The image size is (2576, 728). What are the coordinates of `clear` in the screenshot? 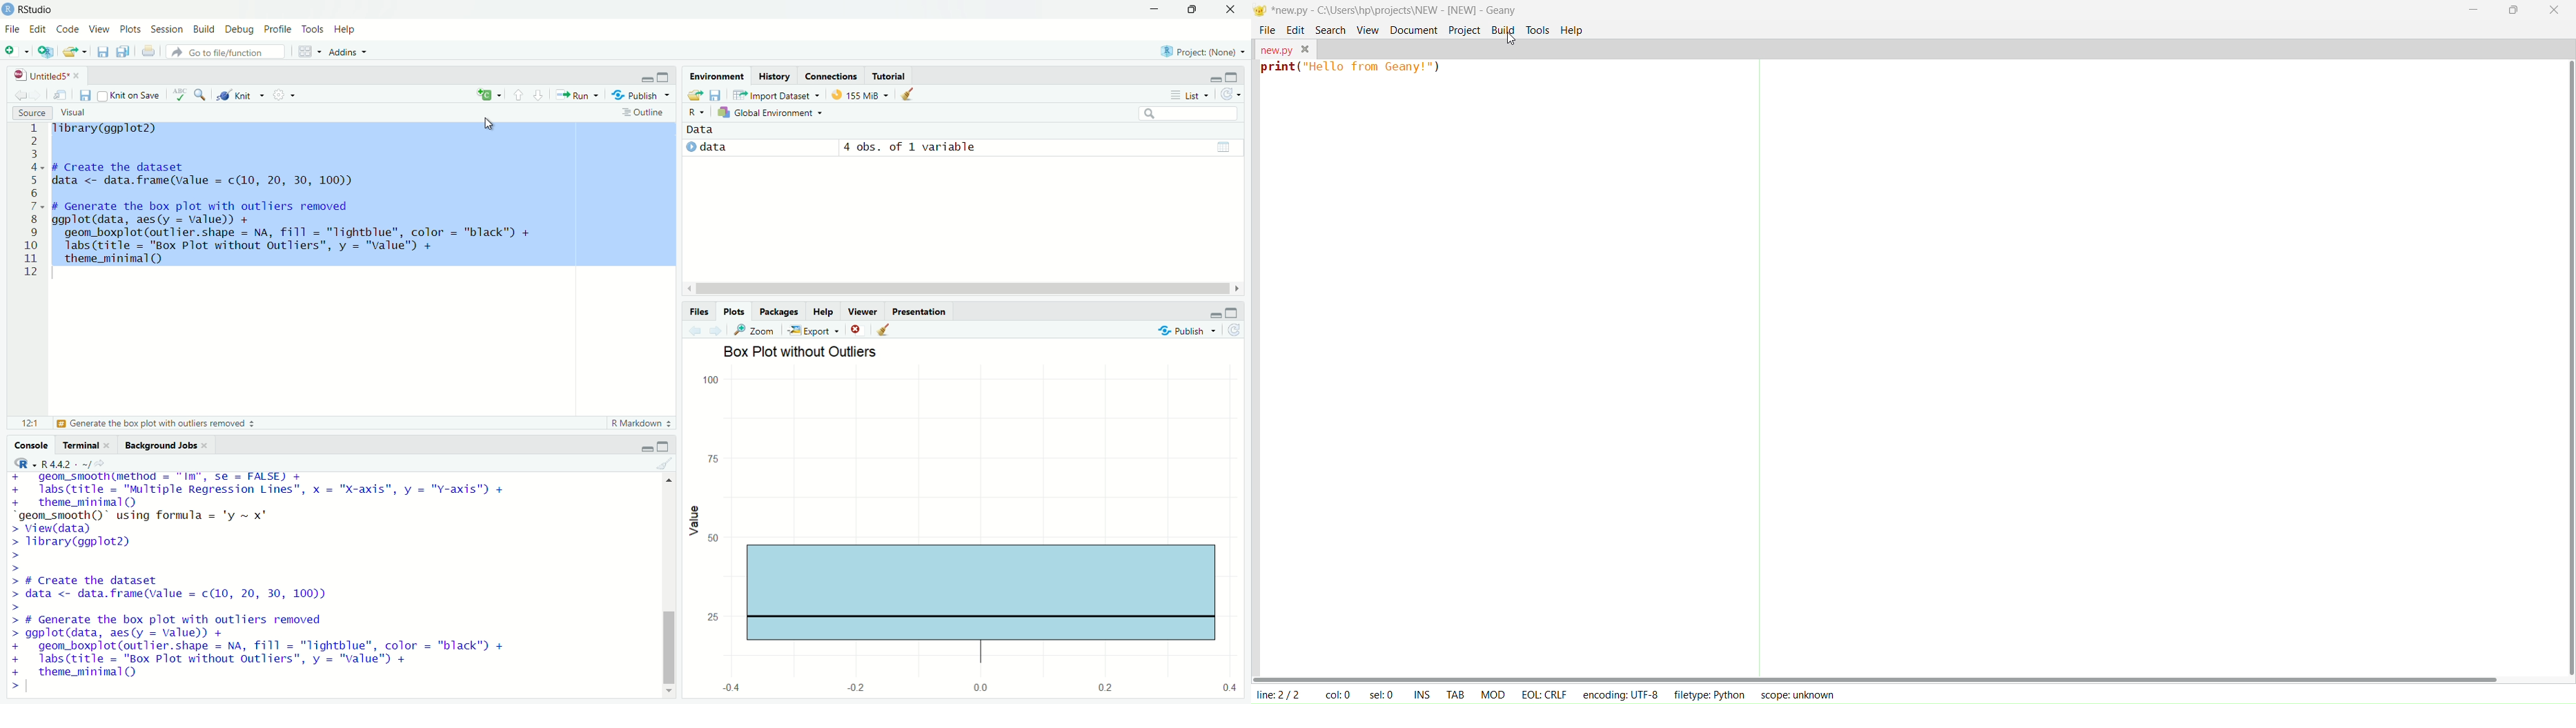 It's located at (879, 329).